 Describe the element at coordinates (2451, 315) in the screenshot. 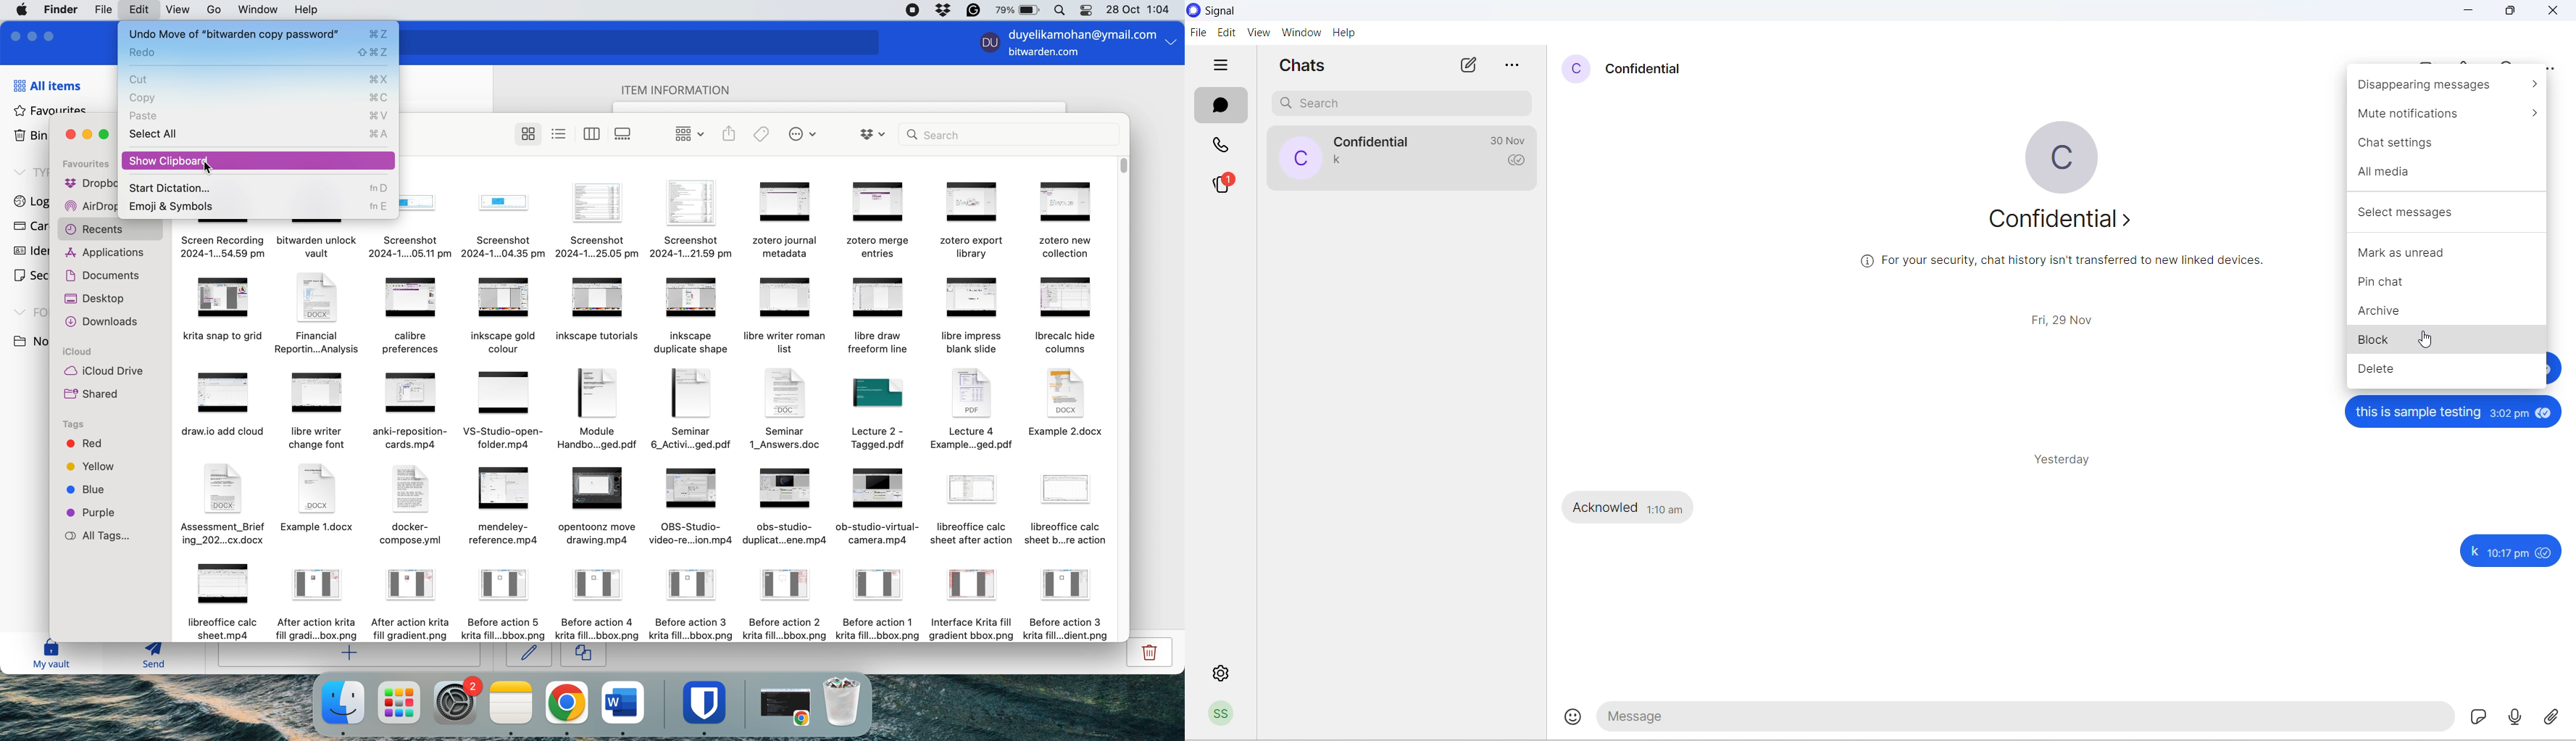

I see `archive` at that location.